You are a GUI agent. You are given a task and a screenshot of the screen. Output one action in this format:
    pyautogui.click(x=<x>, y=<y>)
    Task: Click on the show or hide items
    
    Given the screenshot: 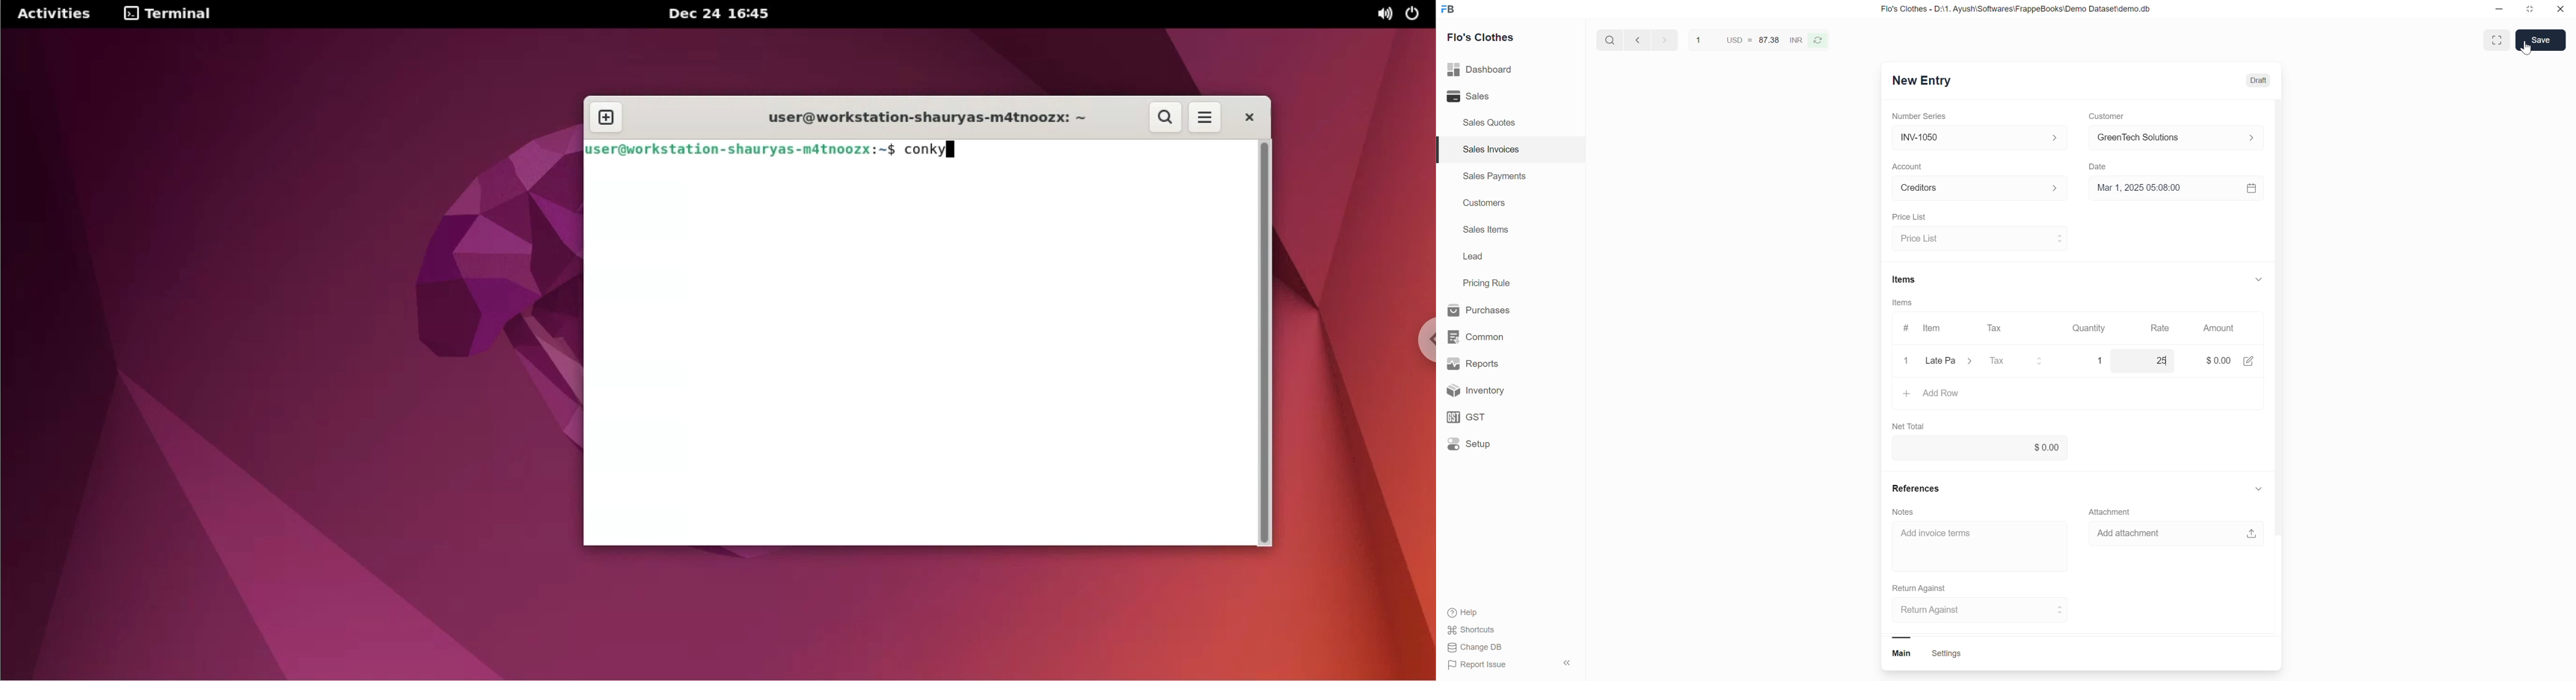 What is the action you would take?
    pyautogui.click(x=2259, y=277)
    